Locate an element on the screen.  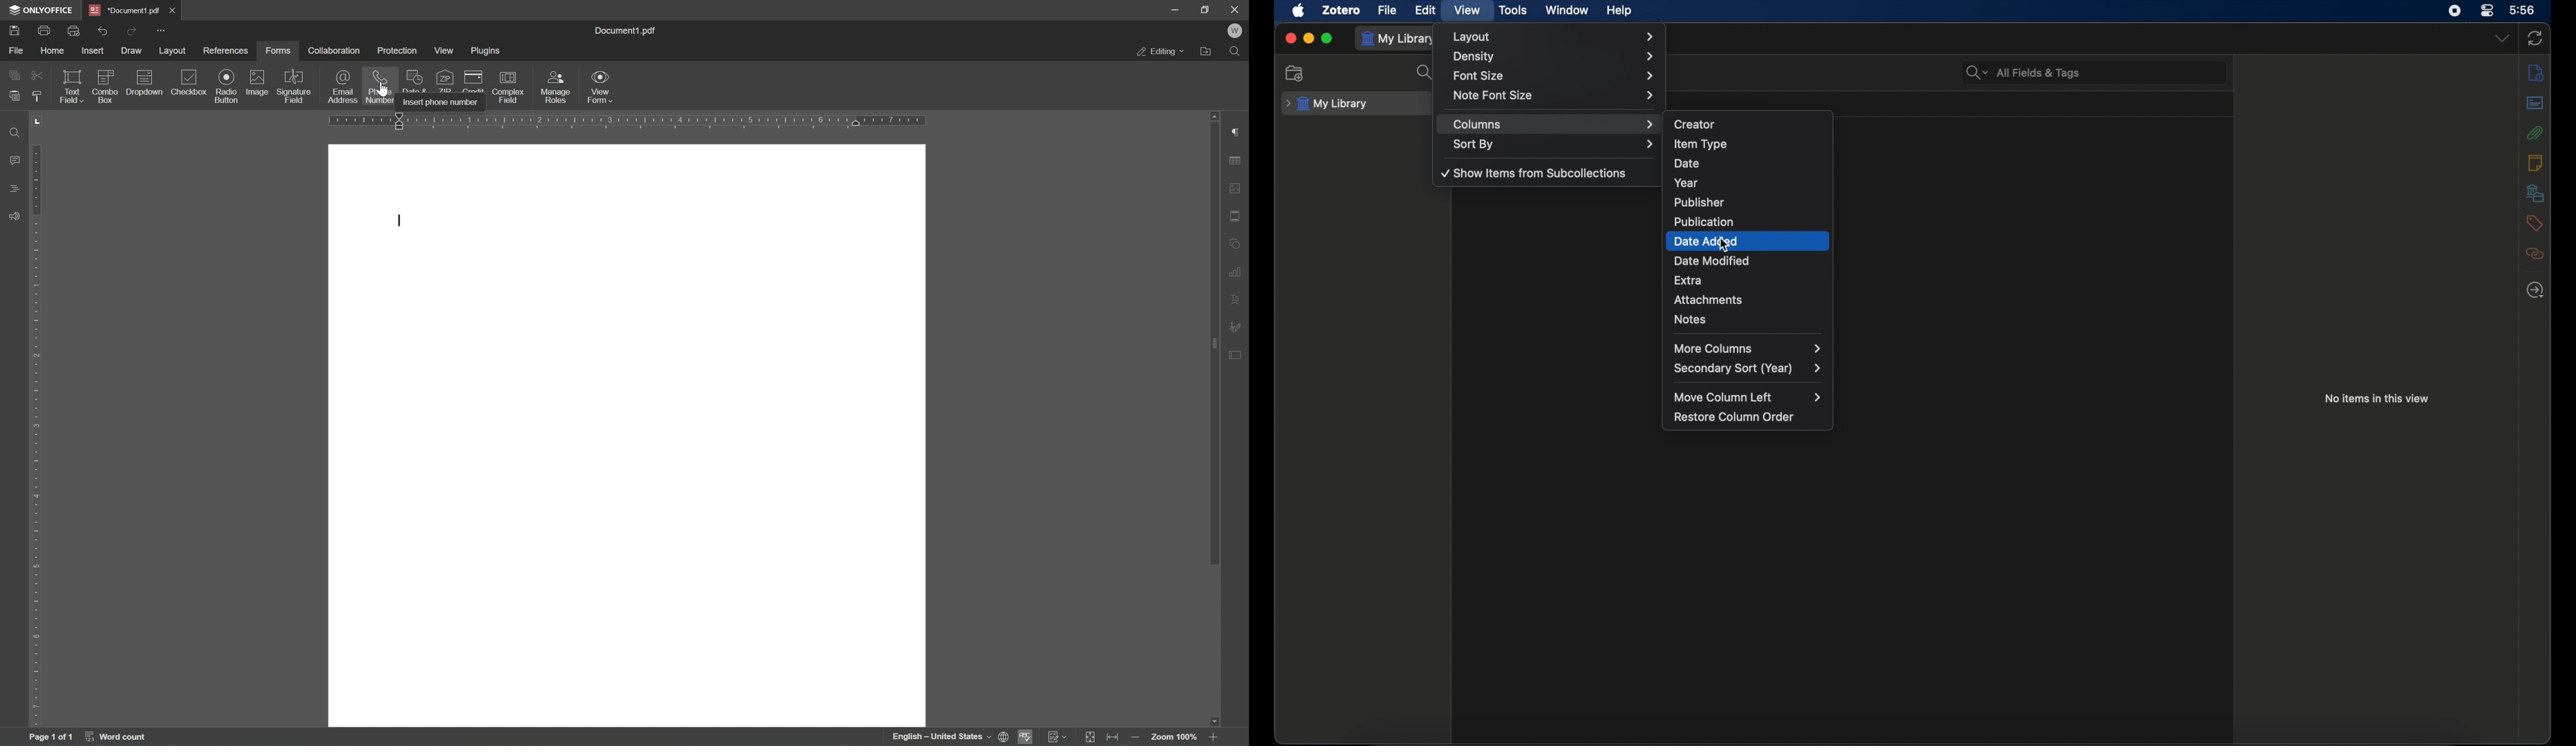
help is located at coordinates (1619, 11).